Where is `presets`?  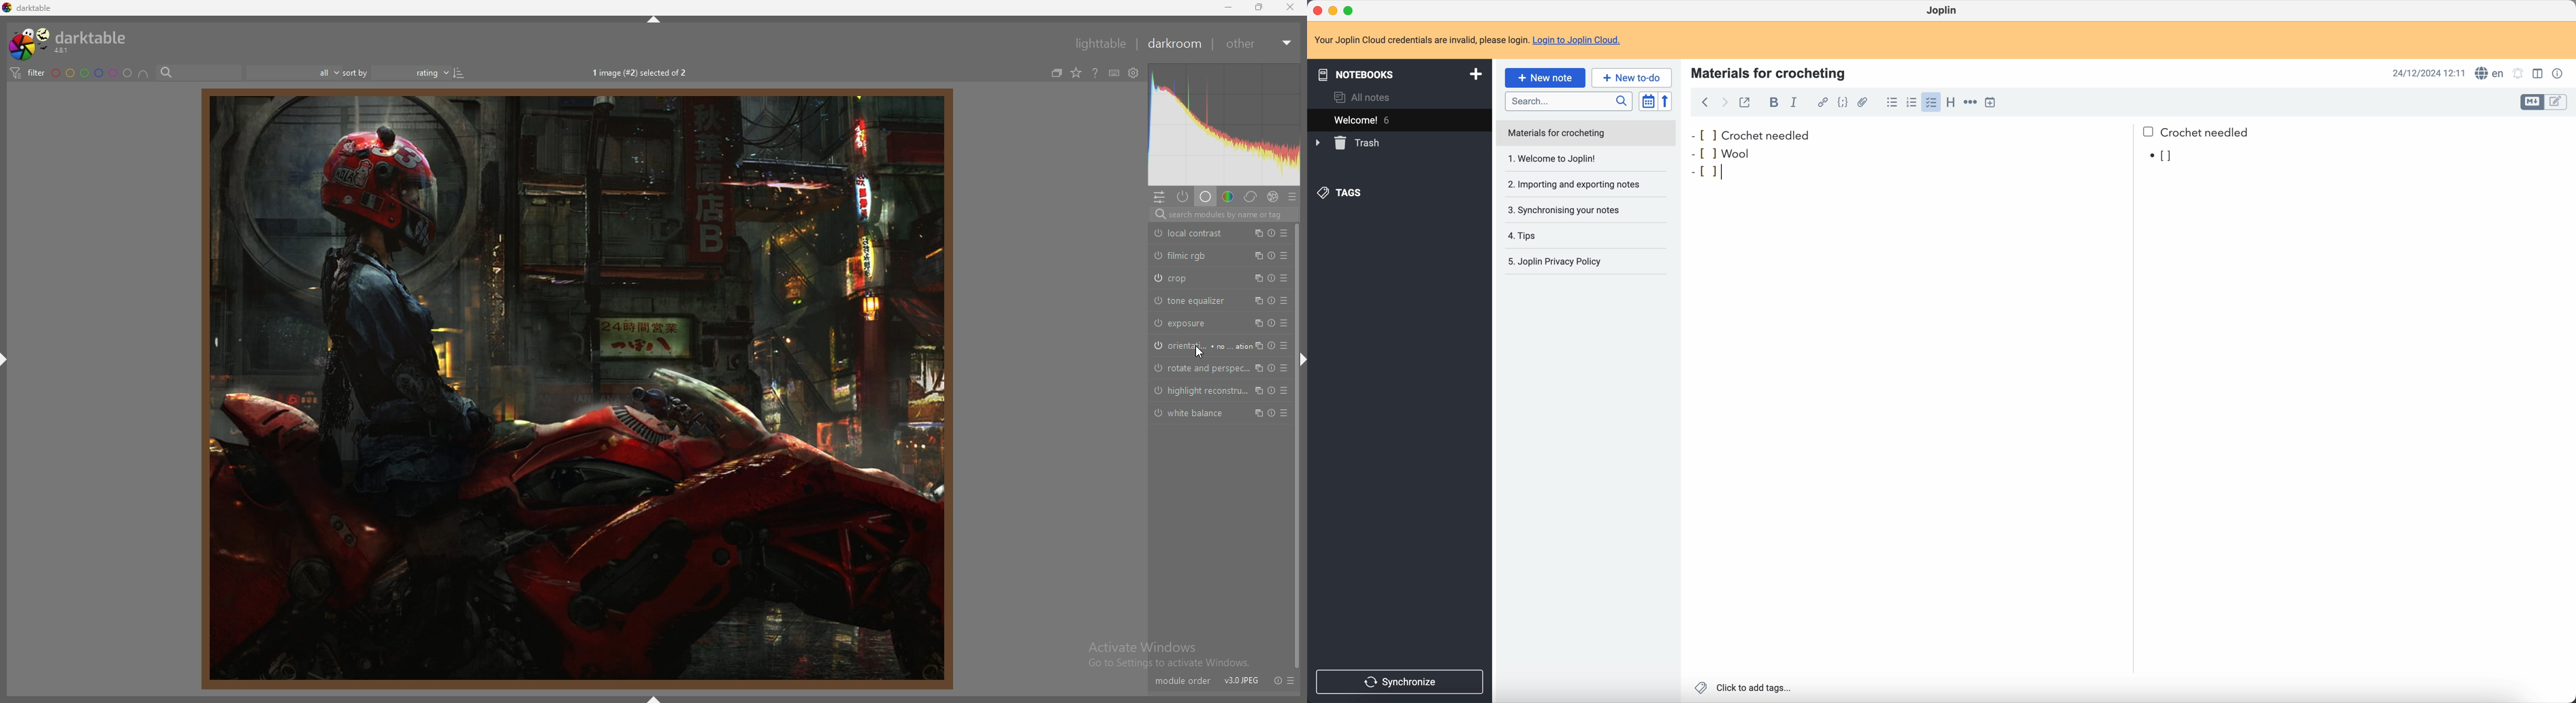 presets is located at coordinates (1283, 255).